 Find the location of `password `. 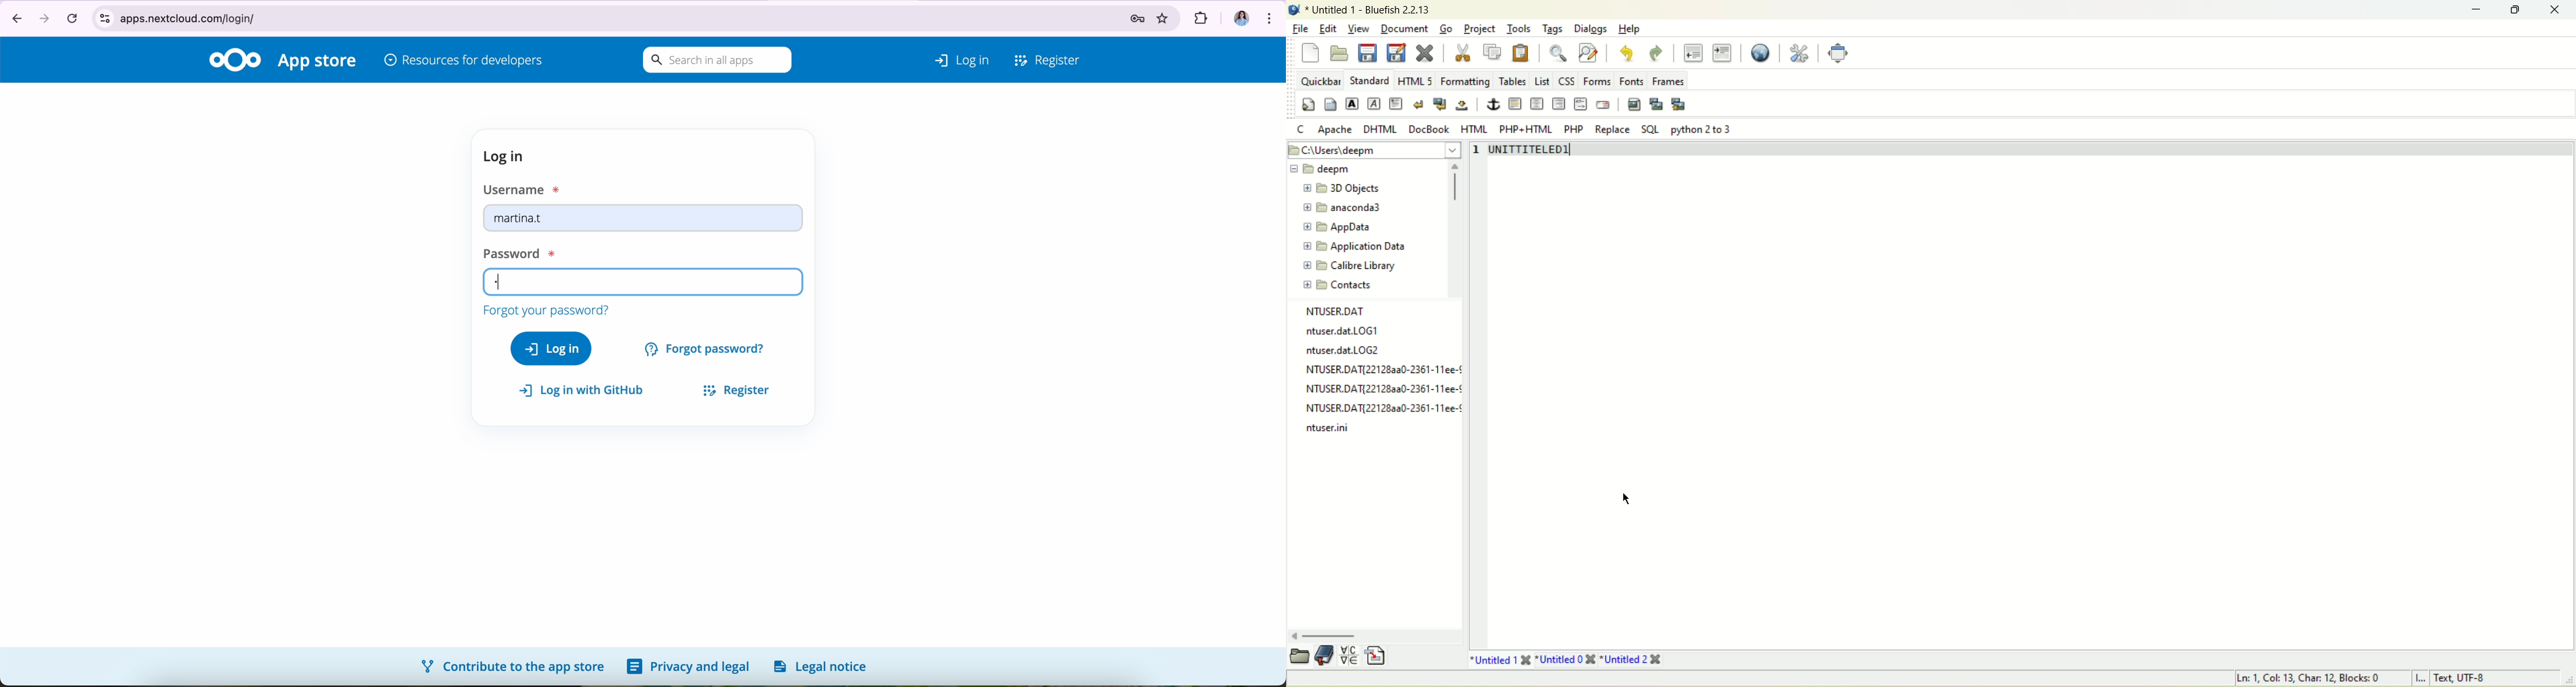

password  is located at coordinates (515, 251).